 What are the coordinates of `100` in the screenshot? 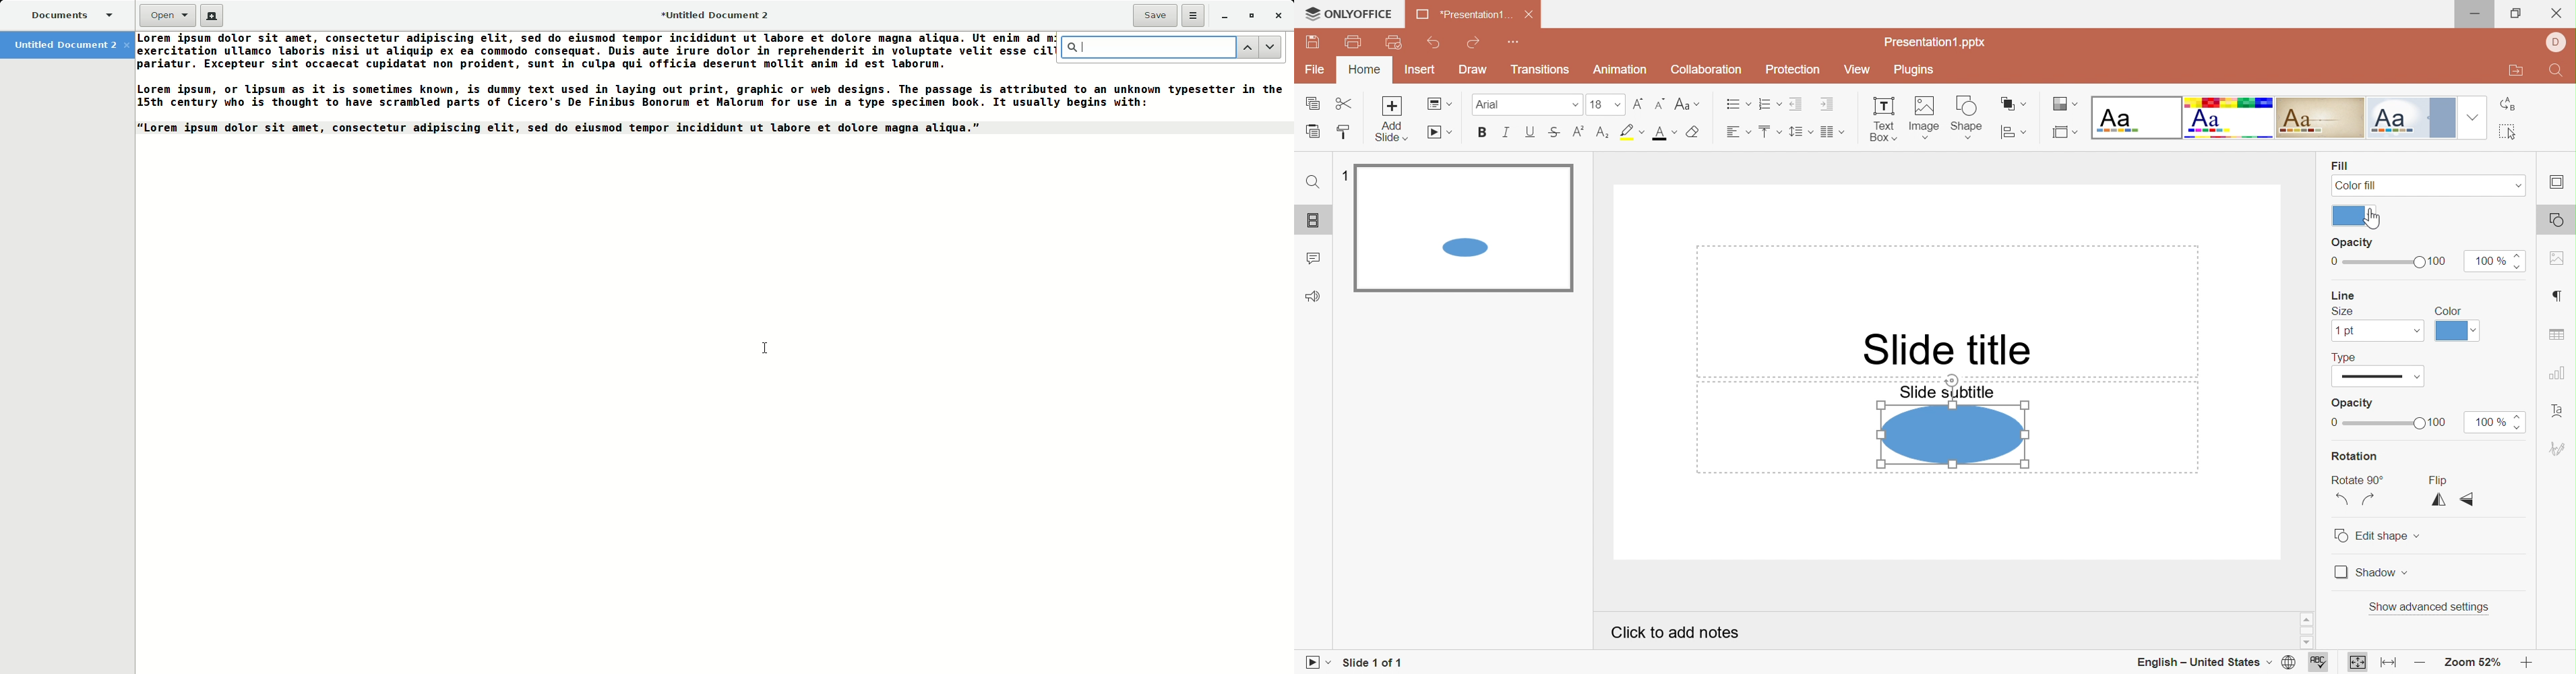 It's located at (2439, 261).